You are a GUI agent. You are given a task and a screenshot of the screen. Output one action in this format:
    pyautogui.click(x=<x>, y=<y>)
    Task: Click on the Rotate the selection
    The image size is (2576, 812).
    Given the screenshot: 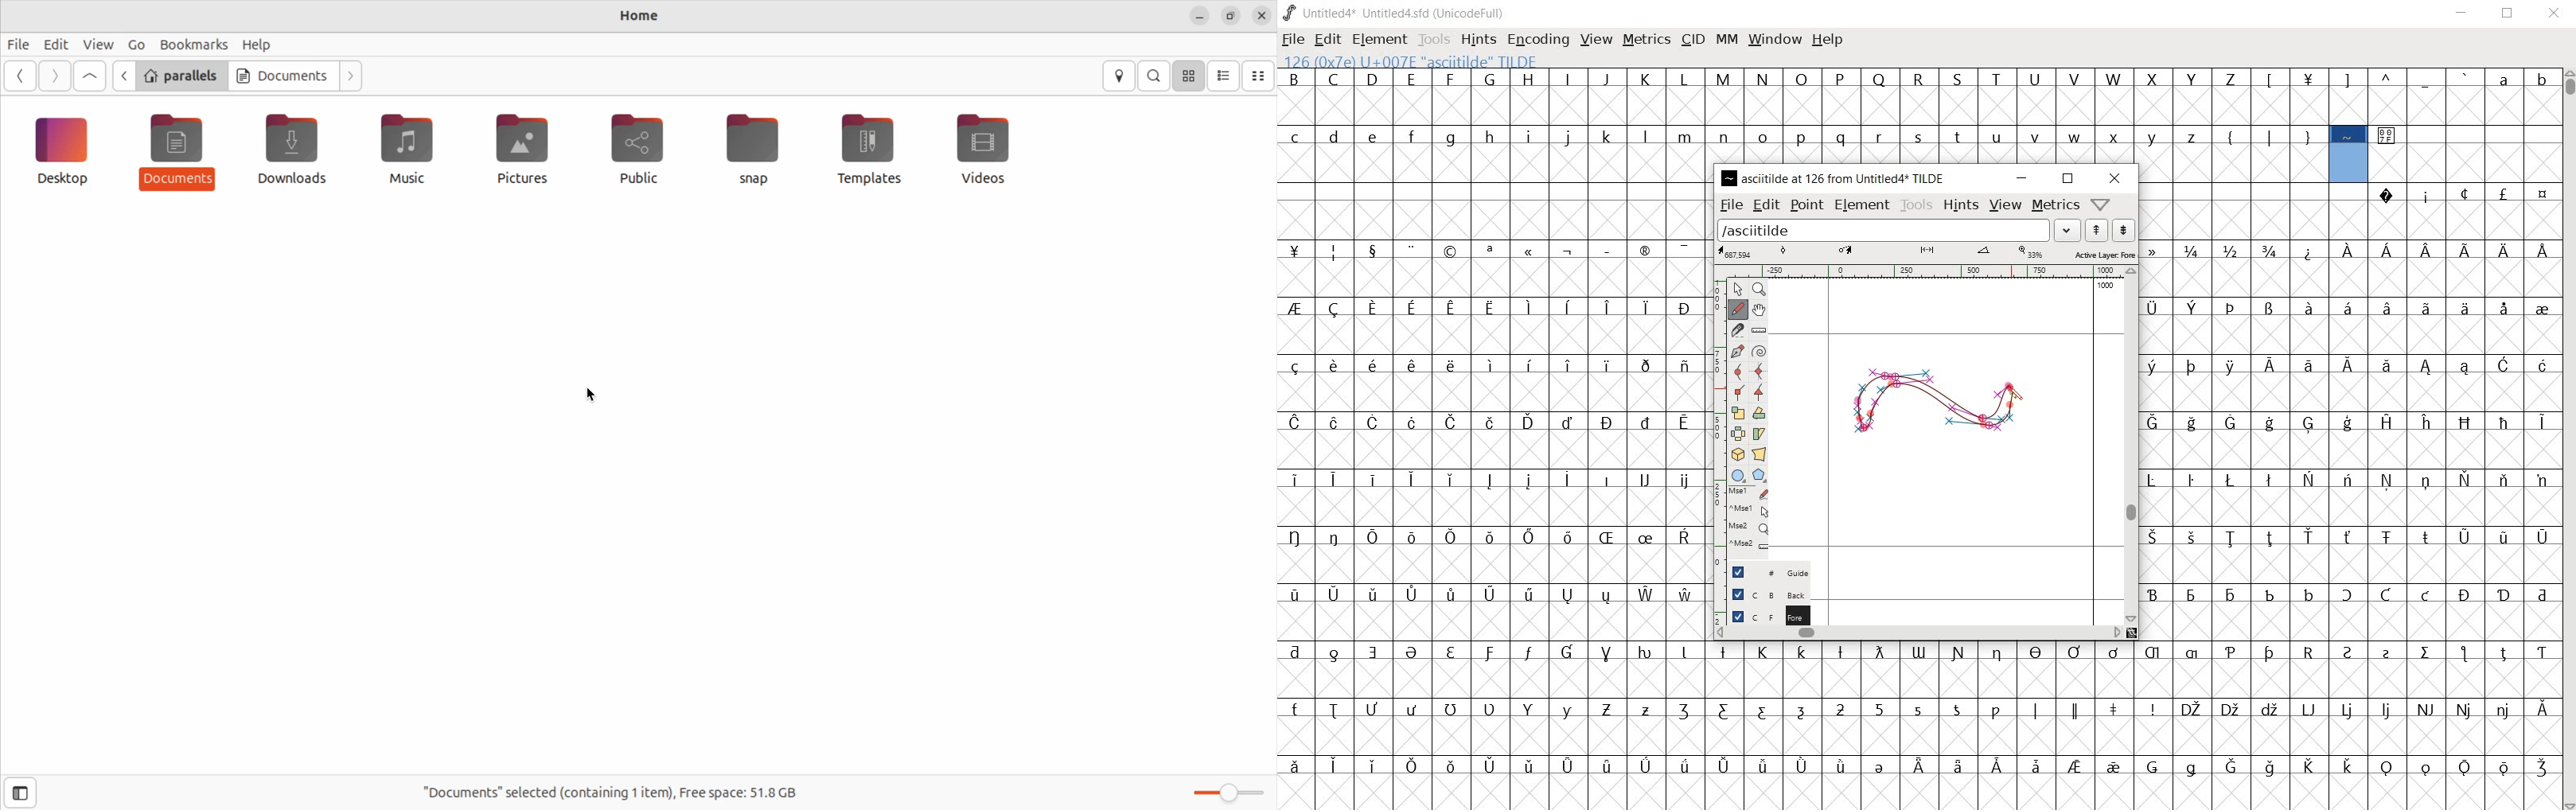 What is the action you would take?
    pyautogui.click(x=1759, y=434)
    